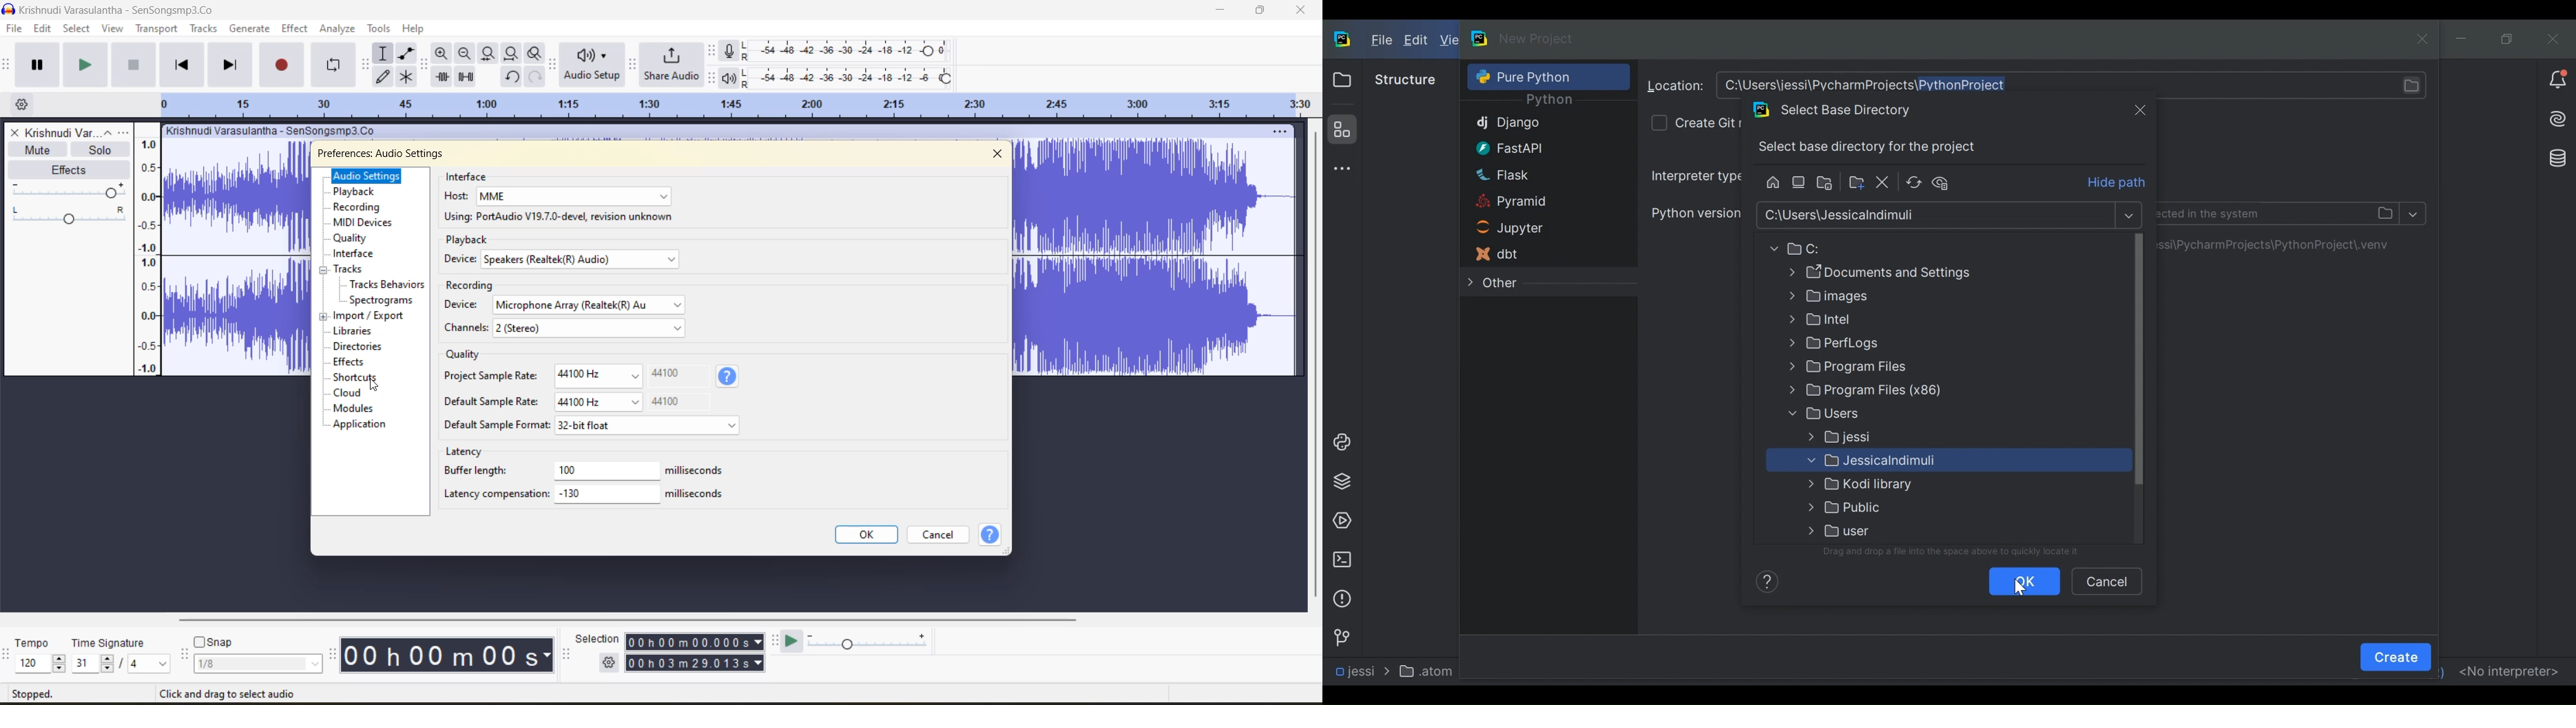 This screenshot has height=728, width=2576. What do you see at coordinates (713, 51) in the screenshot?
I see `recording meter toolbar` at bounding box center [713, 51].